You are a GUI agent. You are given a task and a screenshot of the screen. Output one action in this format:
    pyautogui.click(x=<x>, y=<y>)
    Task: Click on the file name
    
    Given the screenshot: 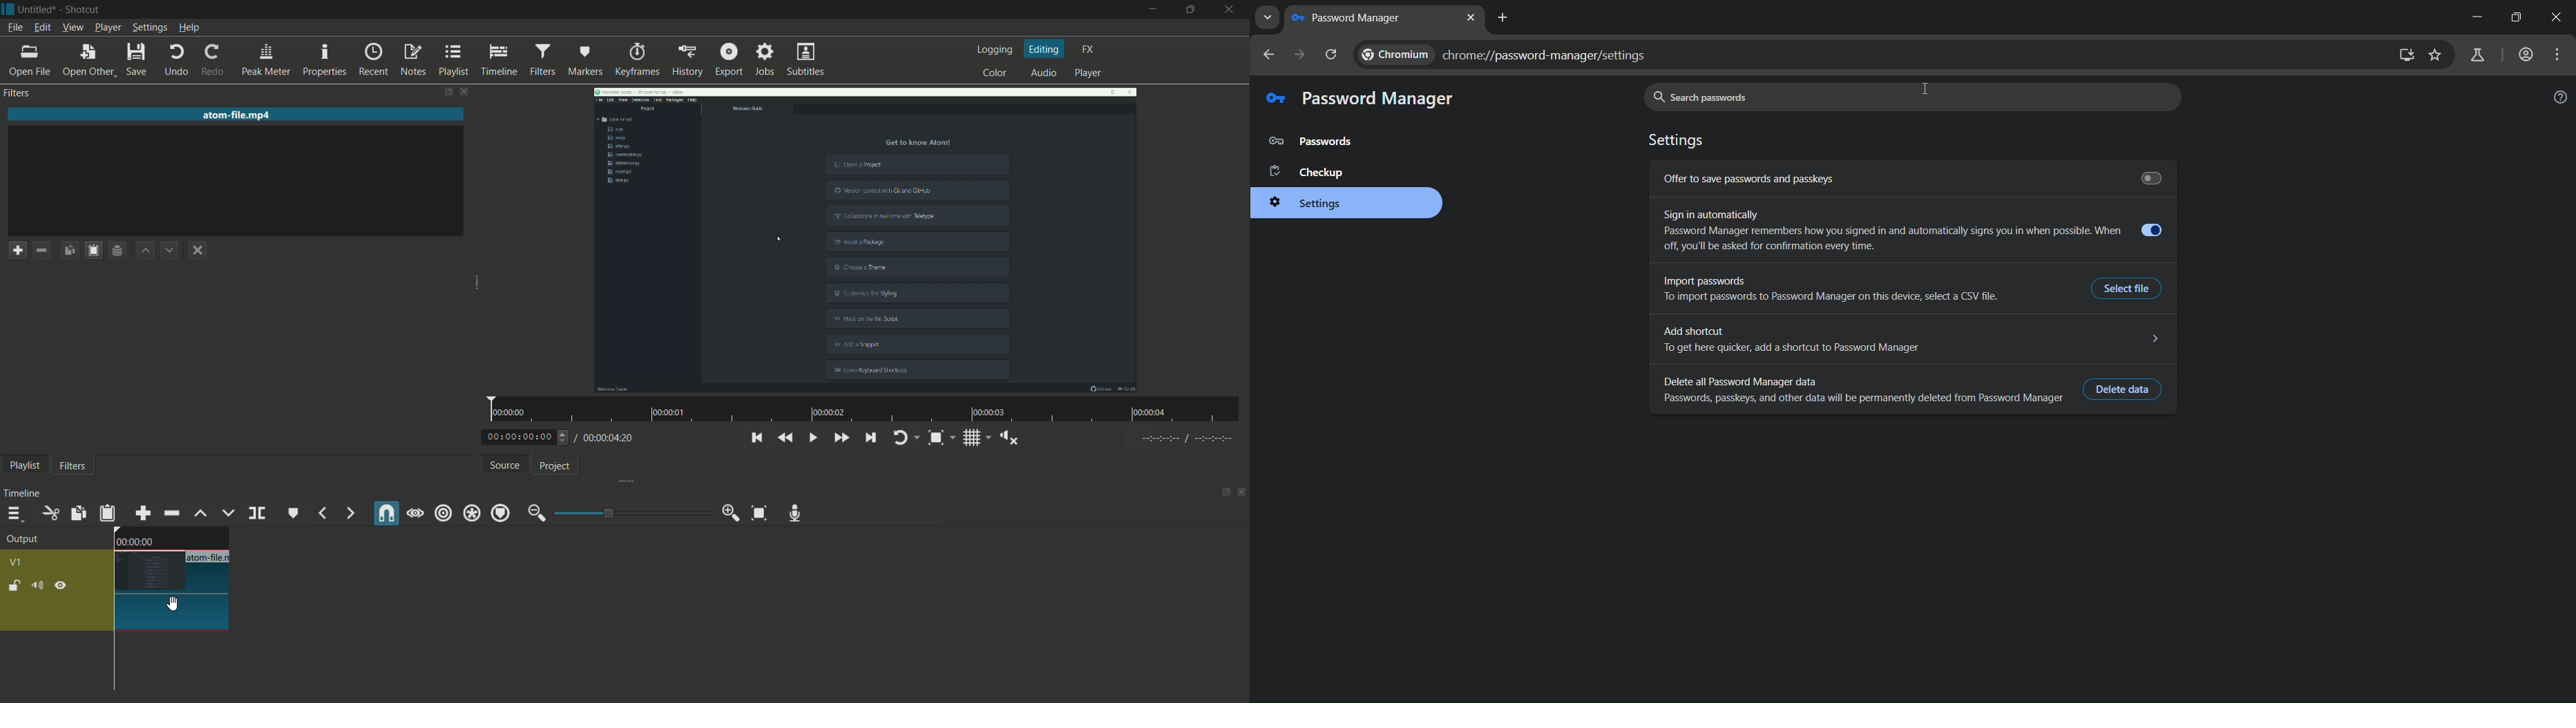 What is the action you would take?
    pyautogui.click(x=239, y=115)
    